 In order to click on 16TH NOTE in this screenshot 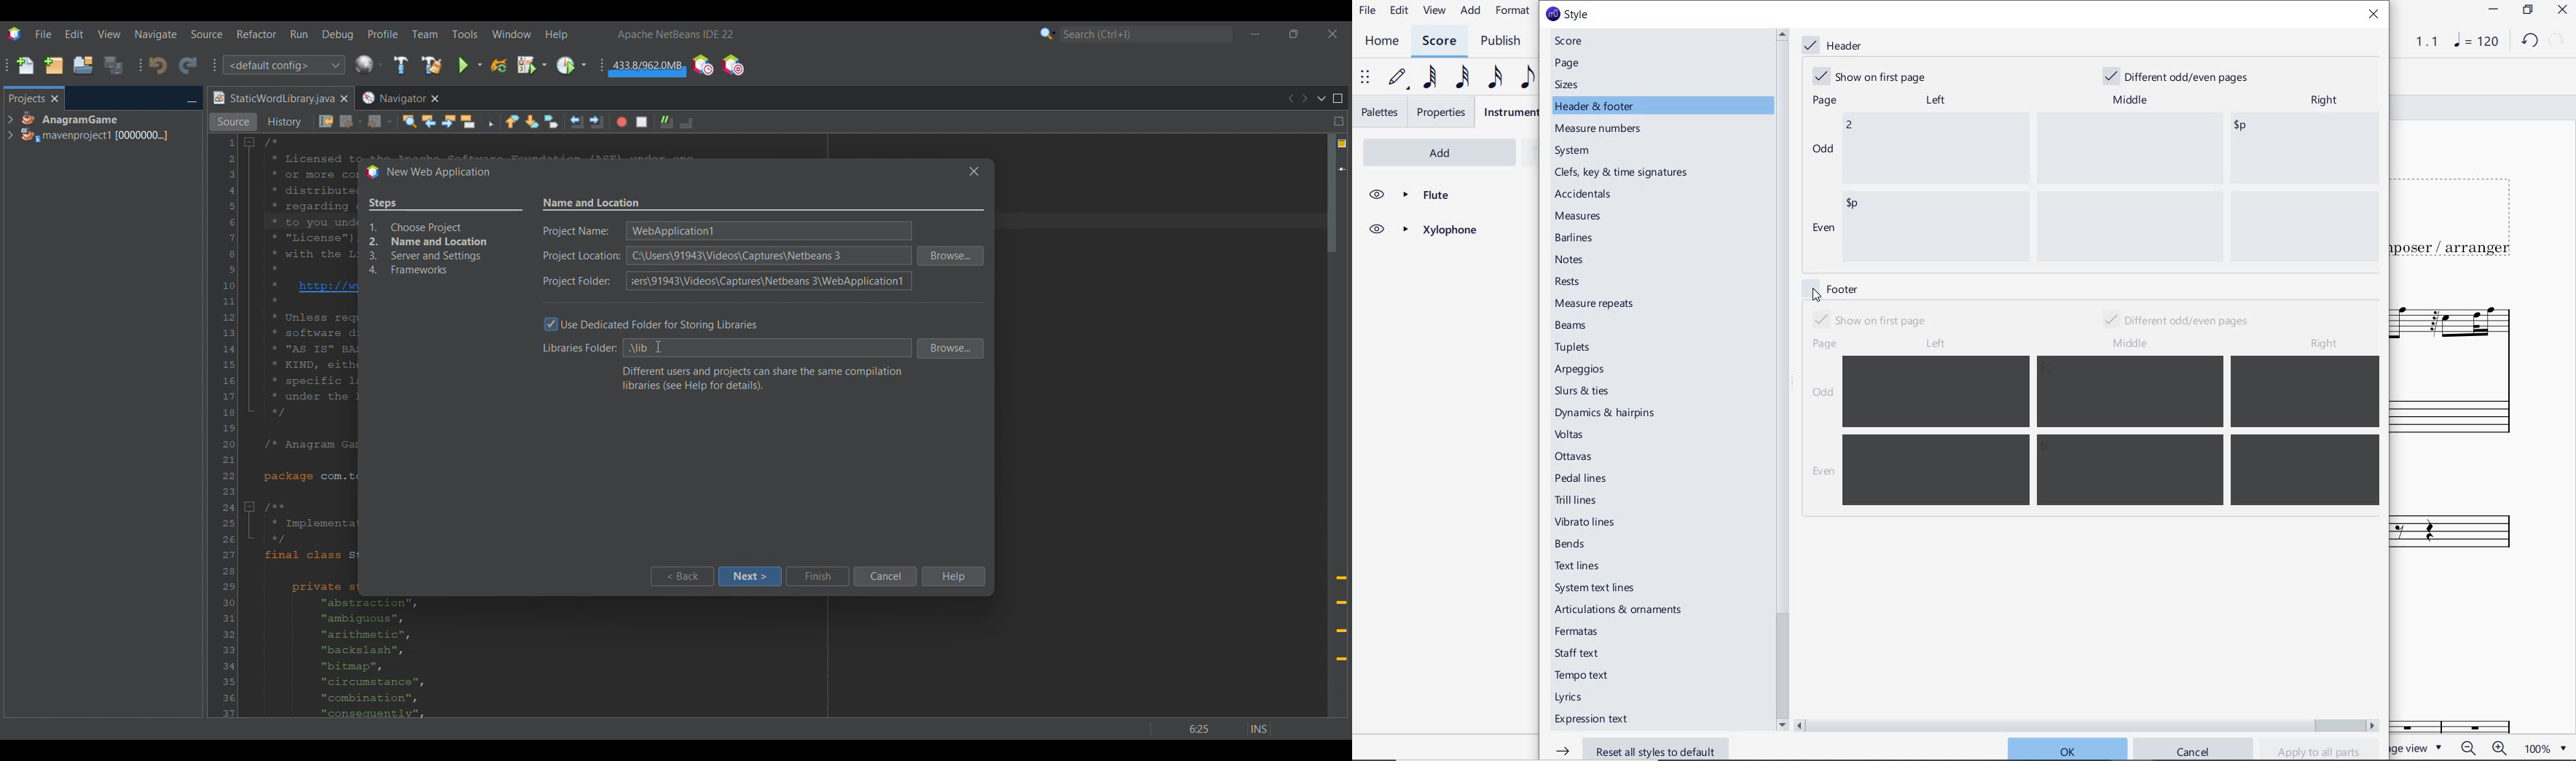, I will do `click(1495, 77)`.